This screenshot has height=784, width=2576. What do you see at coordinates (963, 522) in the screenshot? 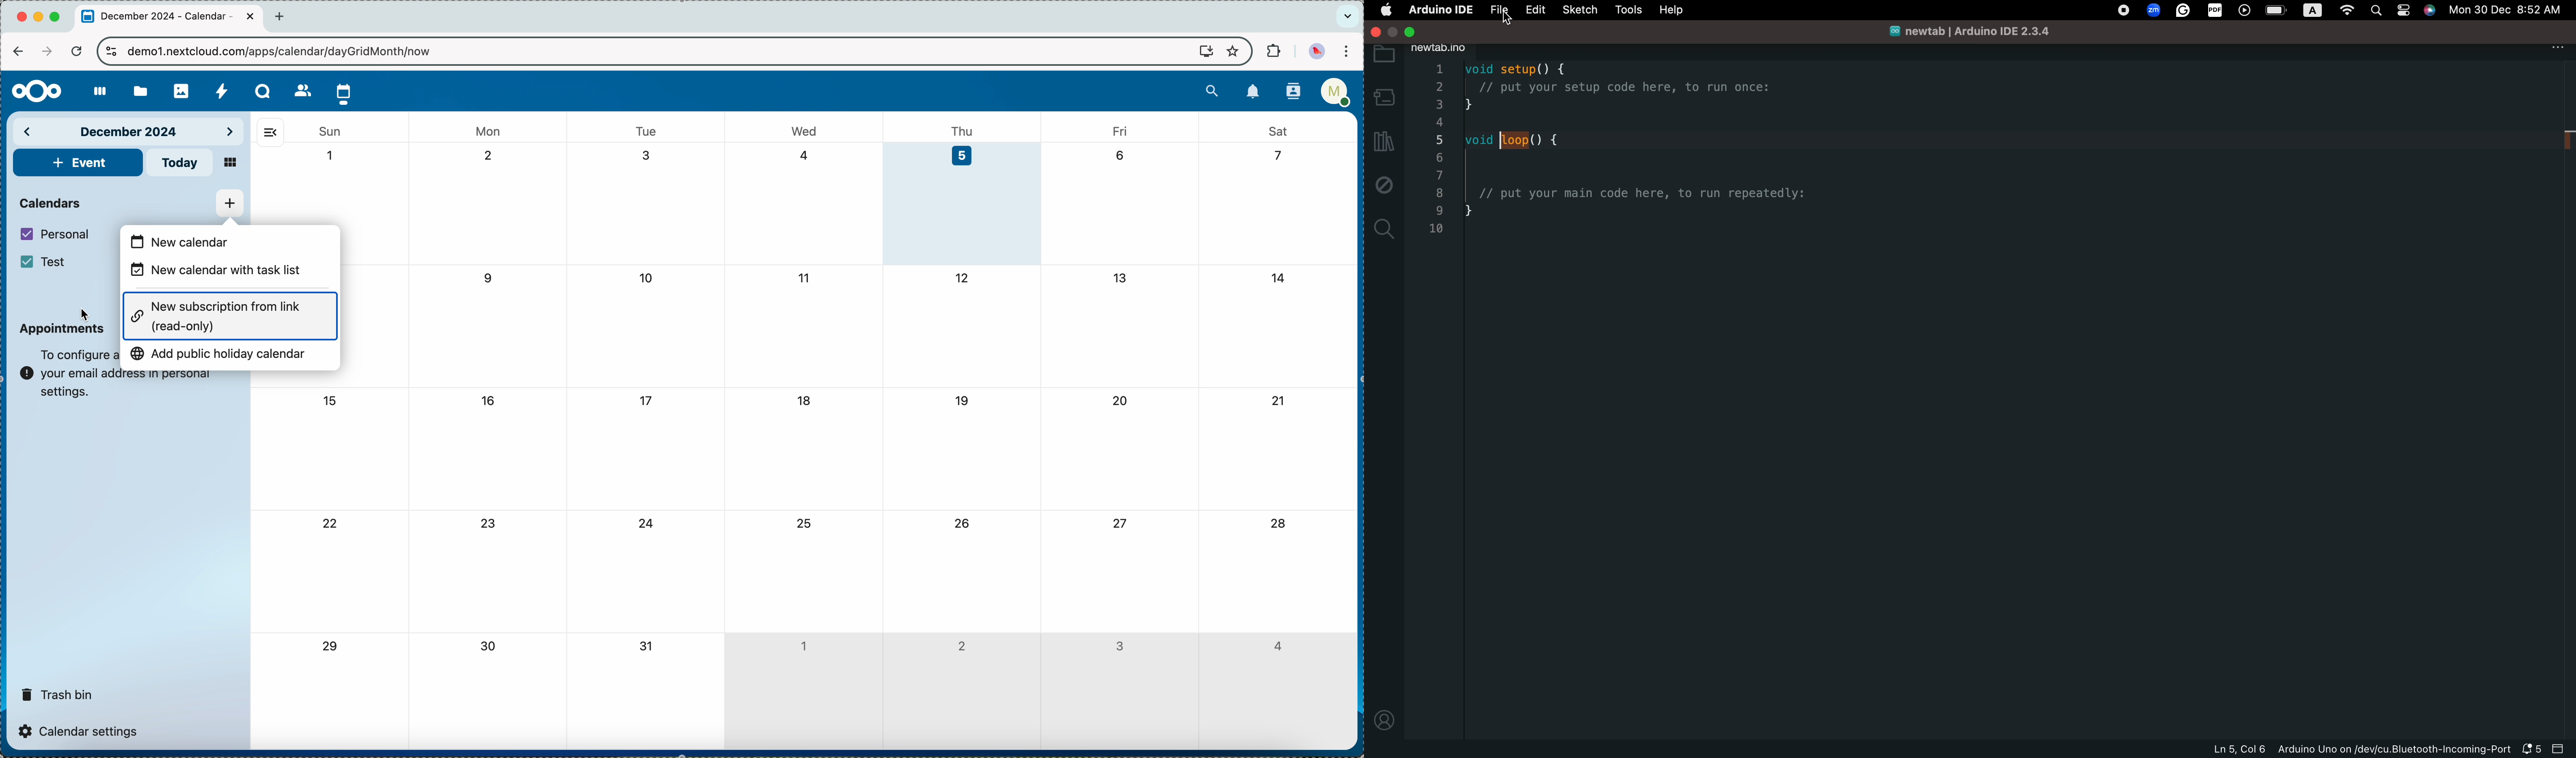
I see `26` at bounding box center [963, 522].